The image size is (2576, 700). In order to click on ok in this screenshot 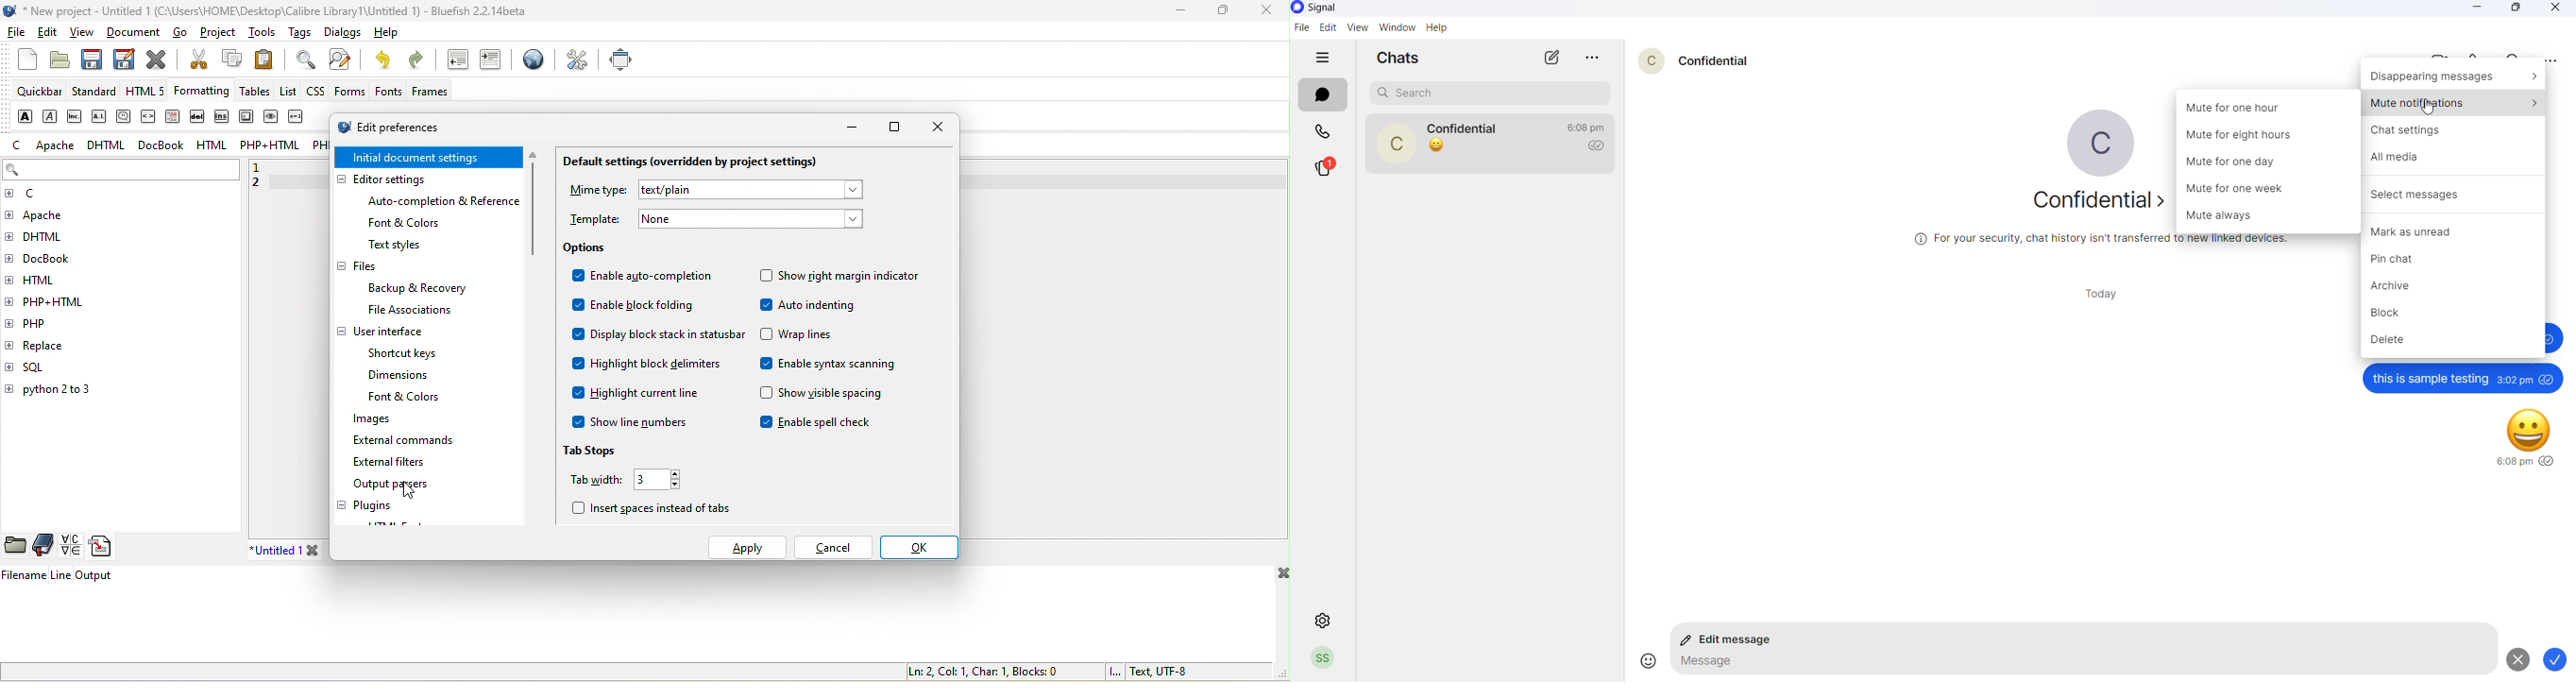, I will do `click(920, 547)`.